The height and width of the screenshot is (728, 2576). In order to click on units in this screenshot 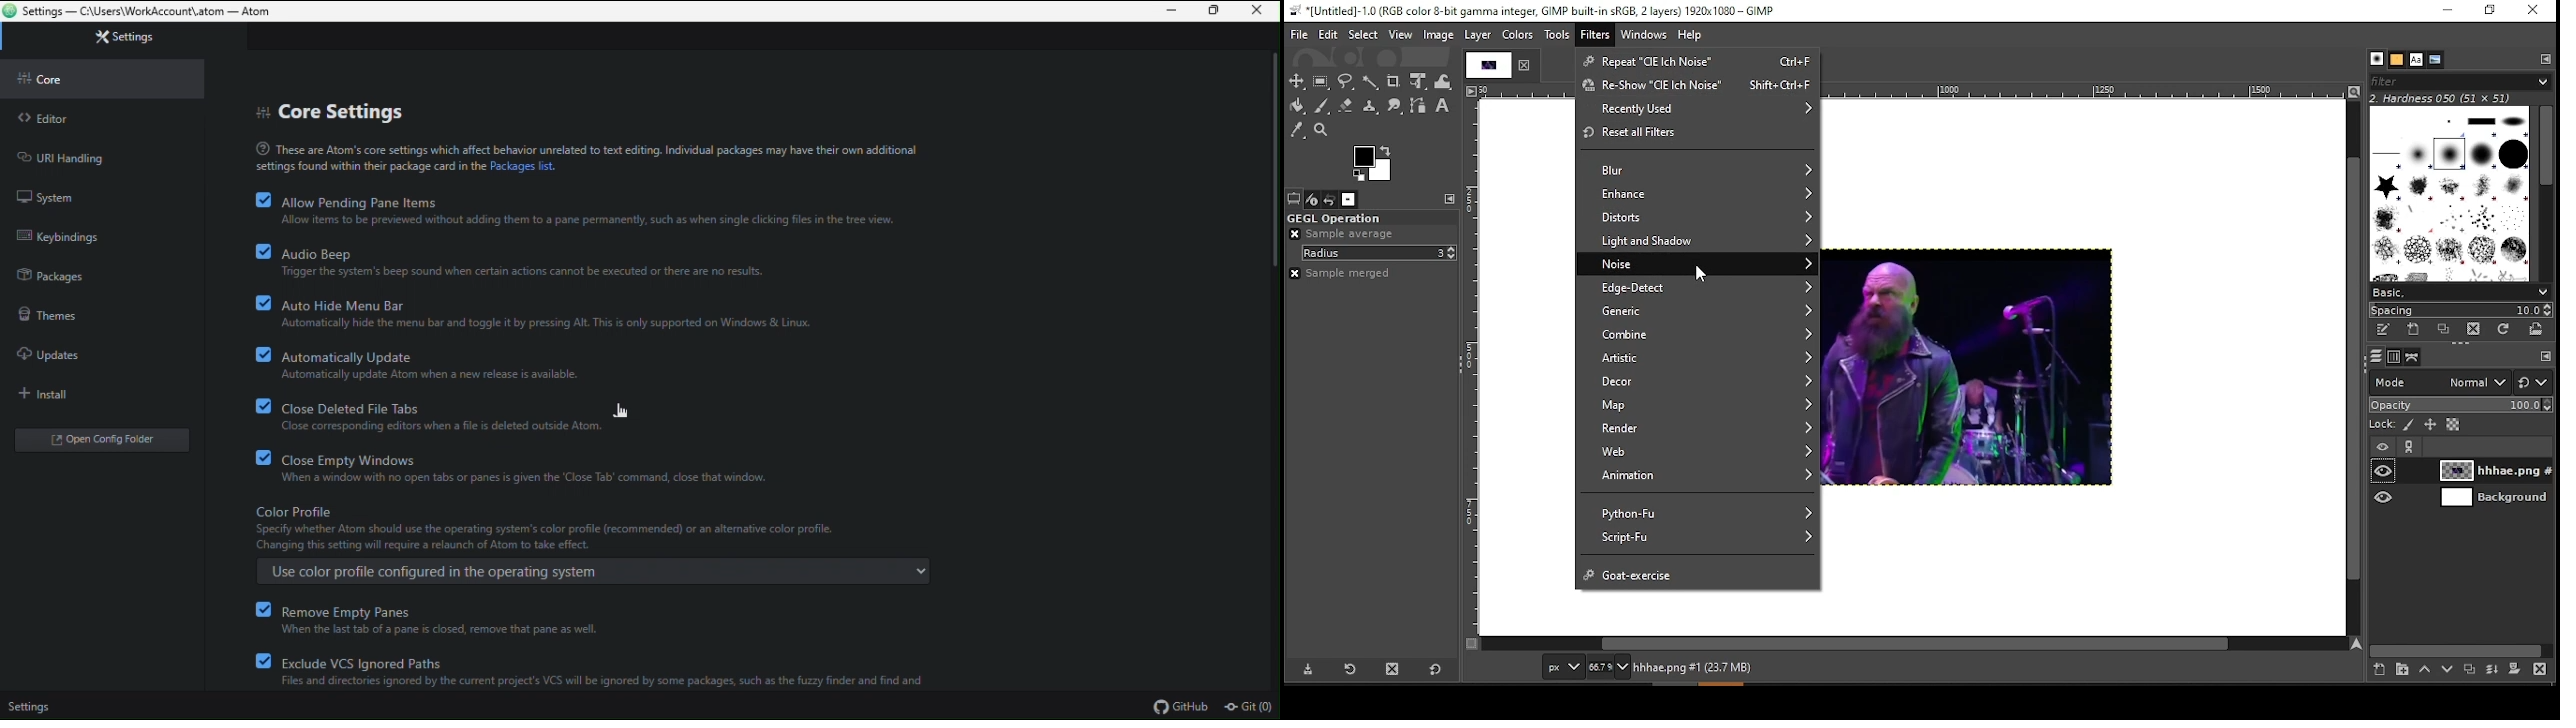, I will do `click(1562, 667)`.